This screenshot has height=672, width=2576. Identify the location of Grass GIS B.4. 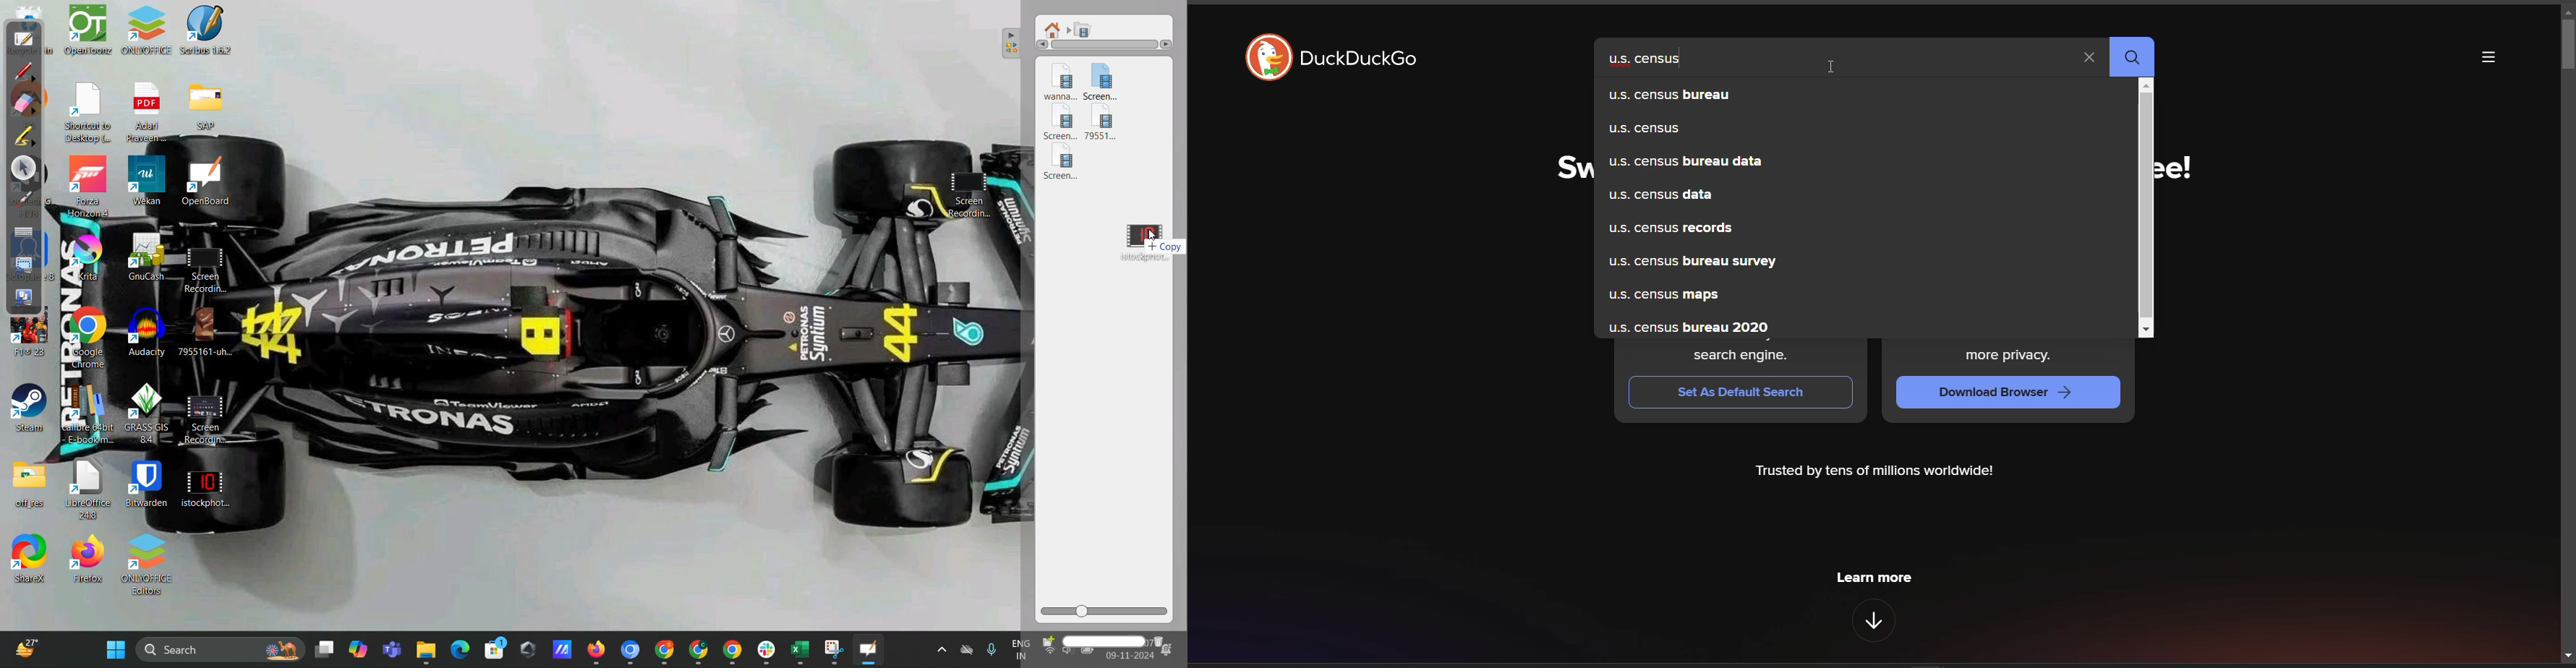
(147, 413).